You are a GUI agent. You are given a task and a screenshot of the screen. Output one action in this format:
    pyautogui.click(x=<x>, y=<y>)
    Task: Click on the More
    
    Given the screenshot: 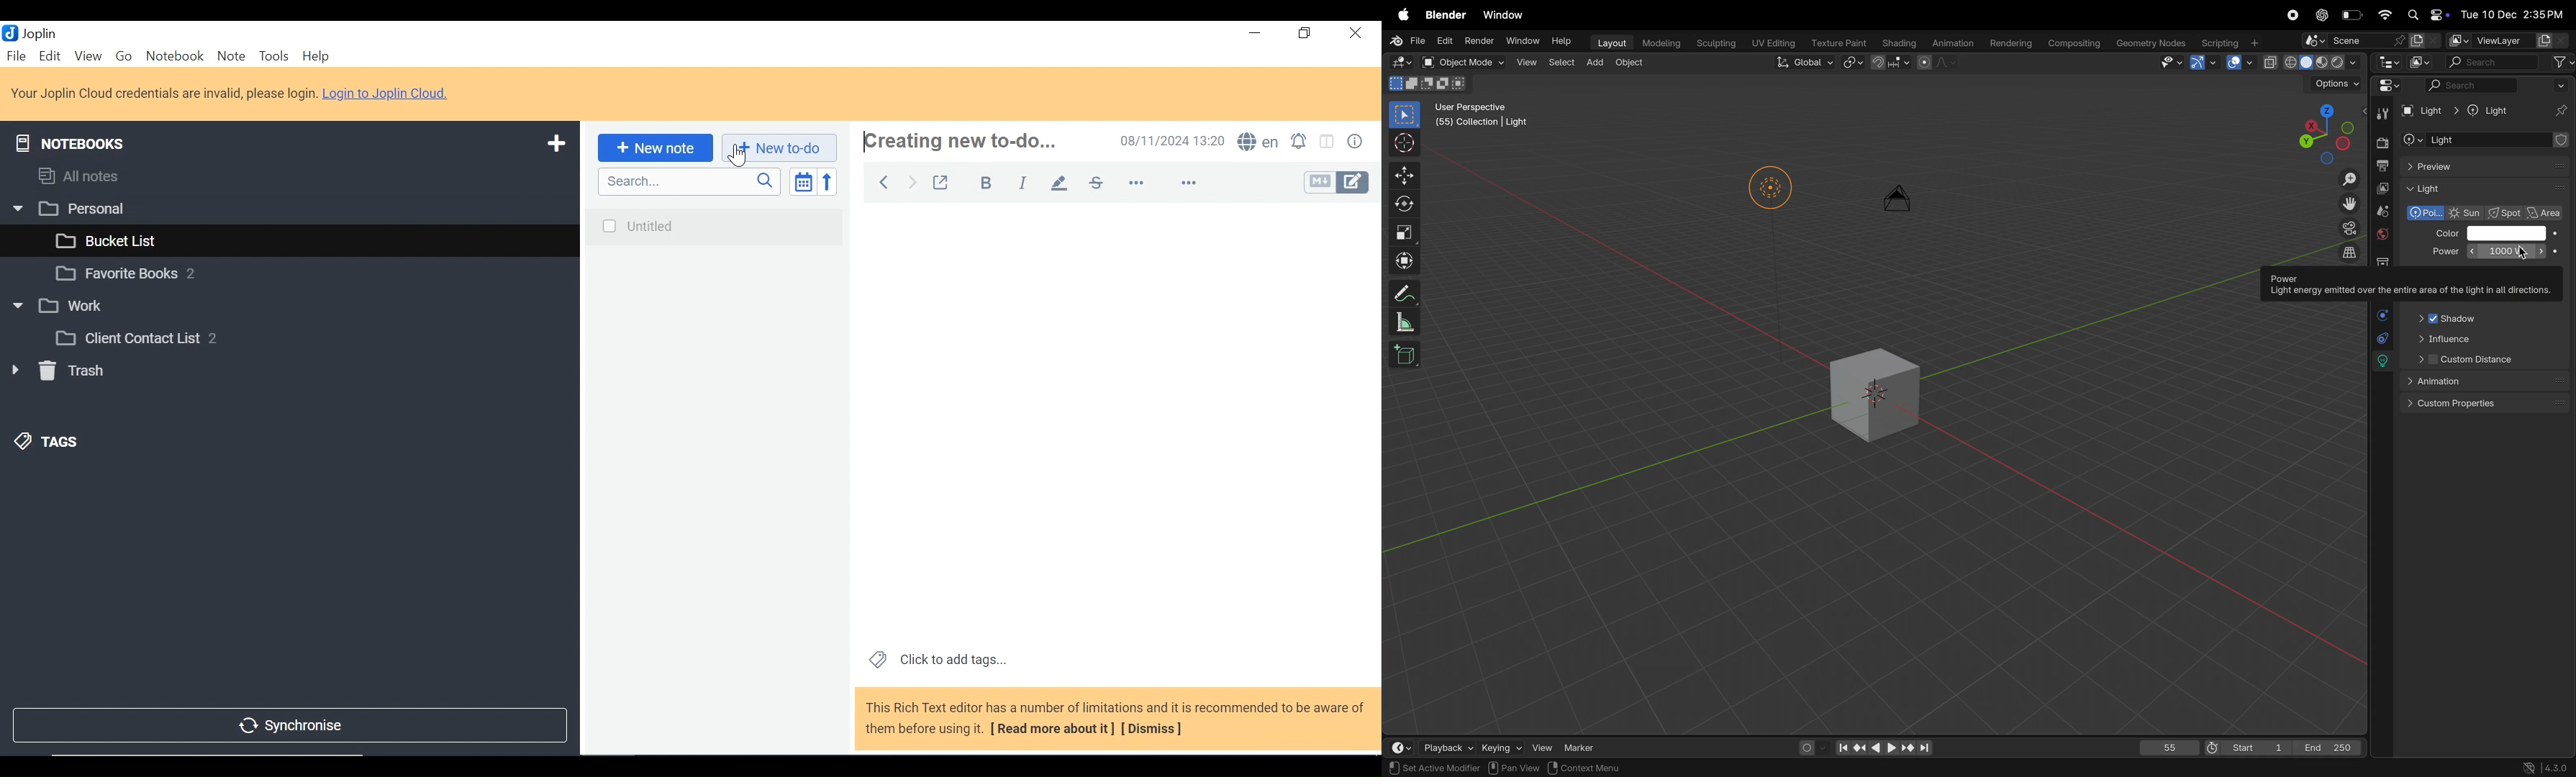 What is the action you would take?
    pyautogui.click(x=1161, y=183)
    